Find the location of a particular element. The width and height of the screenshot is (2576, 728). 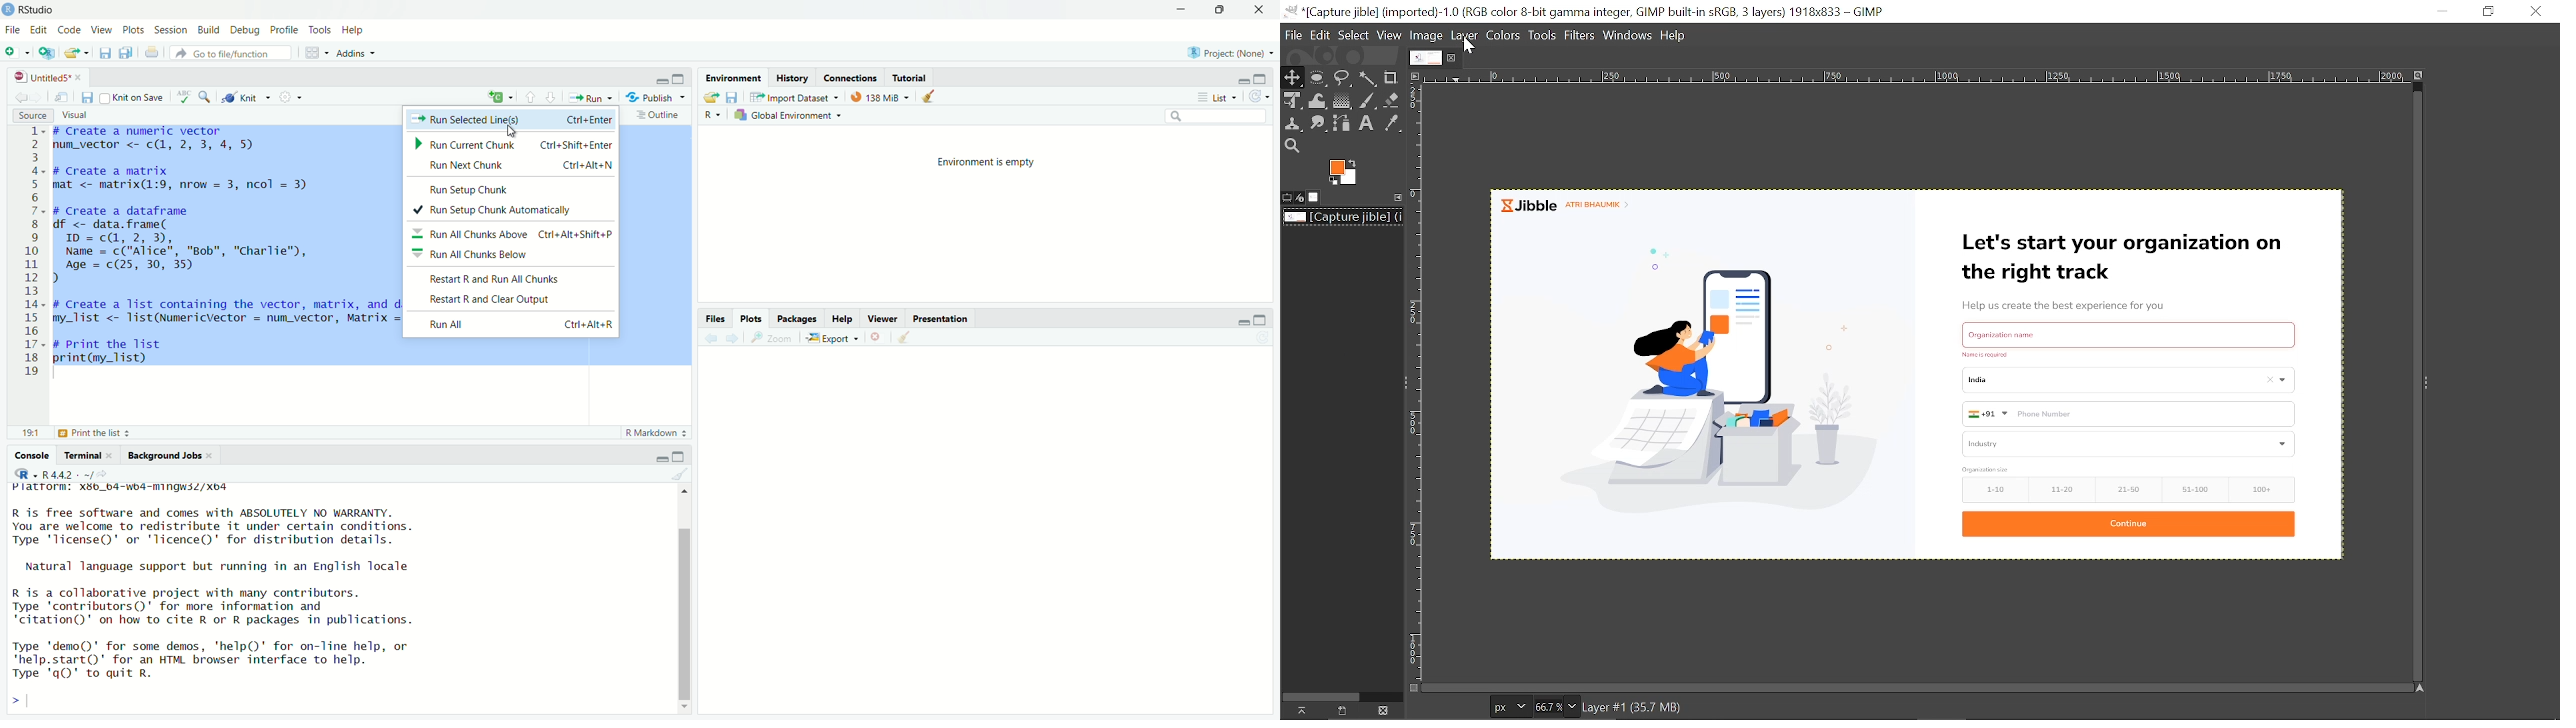

cursor is located at coordinates (517, 131).